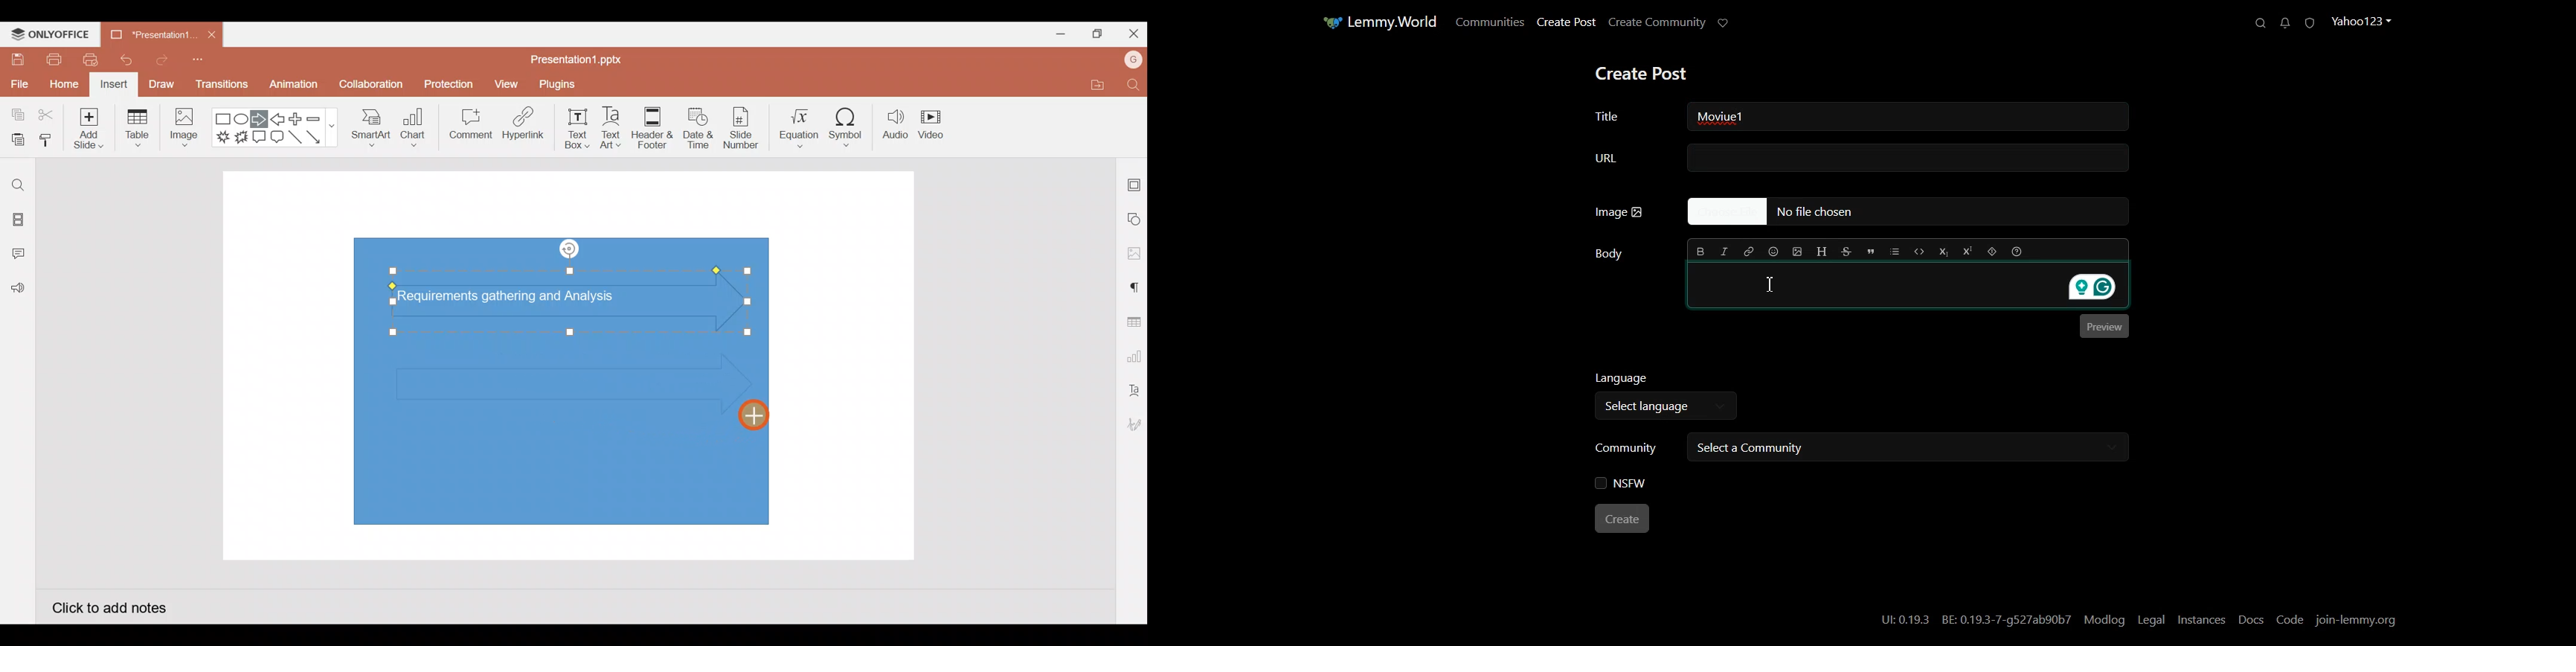 The width and height of the screenshot is (2576, 672). Describe the element at coordinates (16, 115) in the screenshot. I see `Copy` at that location.